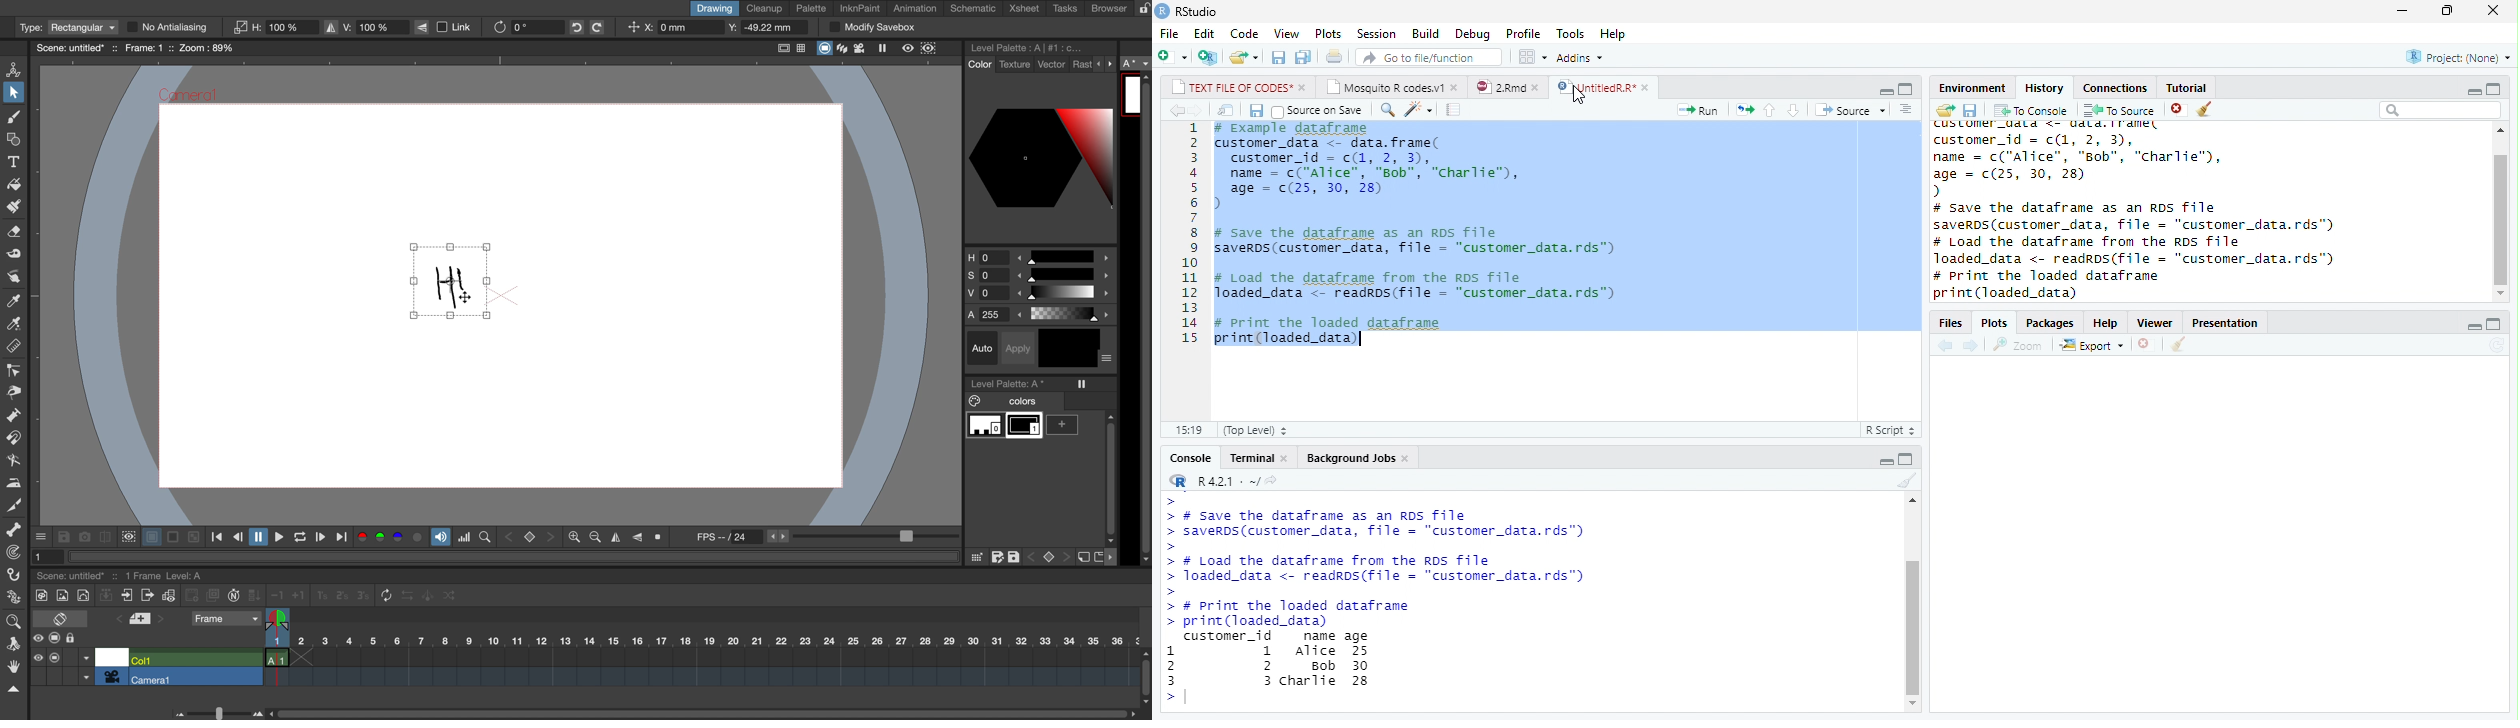 The width and height of the screenshot is (2520, 728). Describe the element at coordinates (12, 255) in the screenshot. I see `tape tool` at that location.